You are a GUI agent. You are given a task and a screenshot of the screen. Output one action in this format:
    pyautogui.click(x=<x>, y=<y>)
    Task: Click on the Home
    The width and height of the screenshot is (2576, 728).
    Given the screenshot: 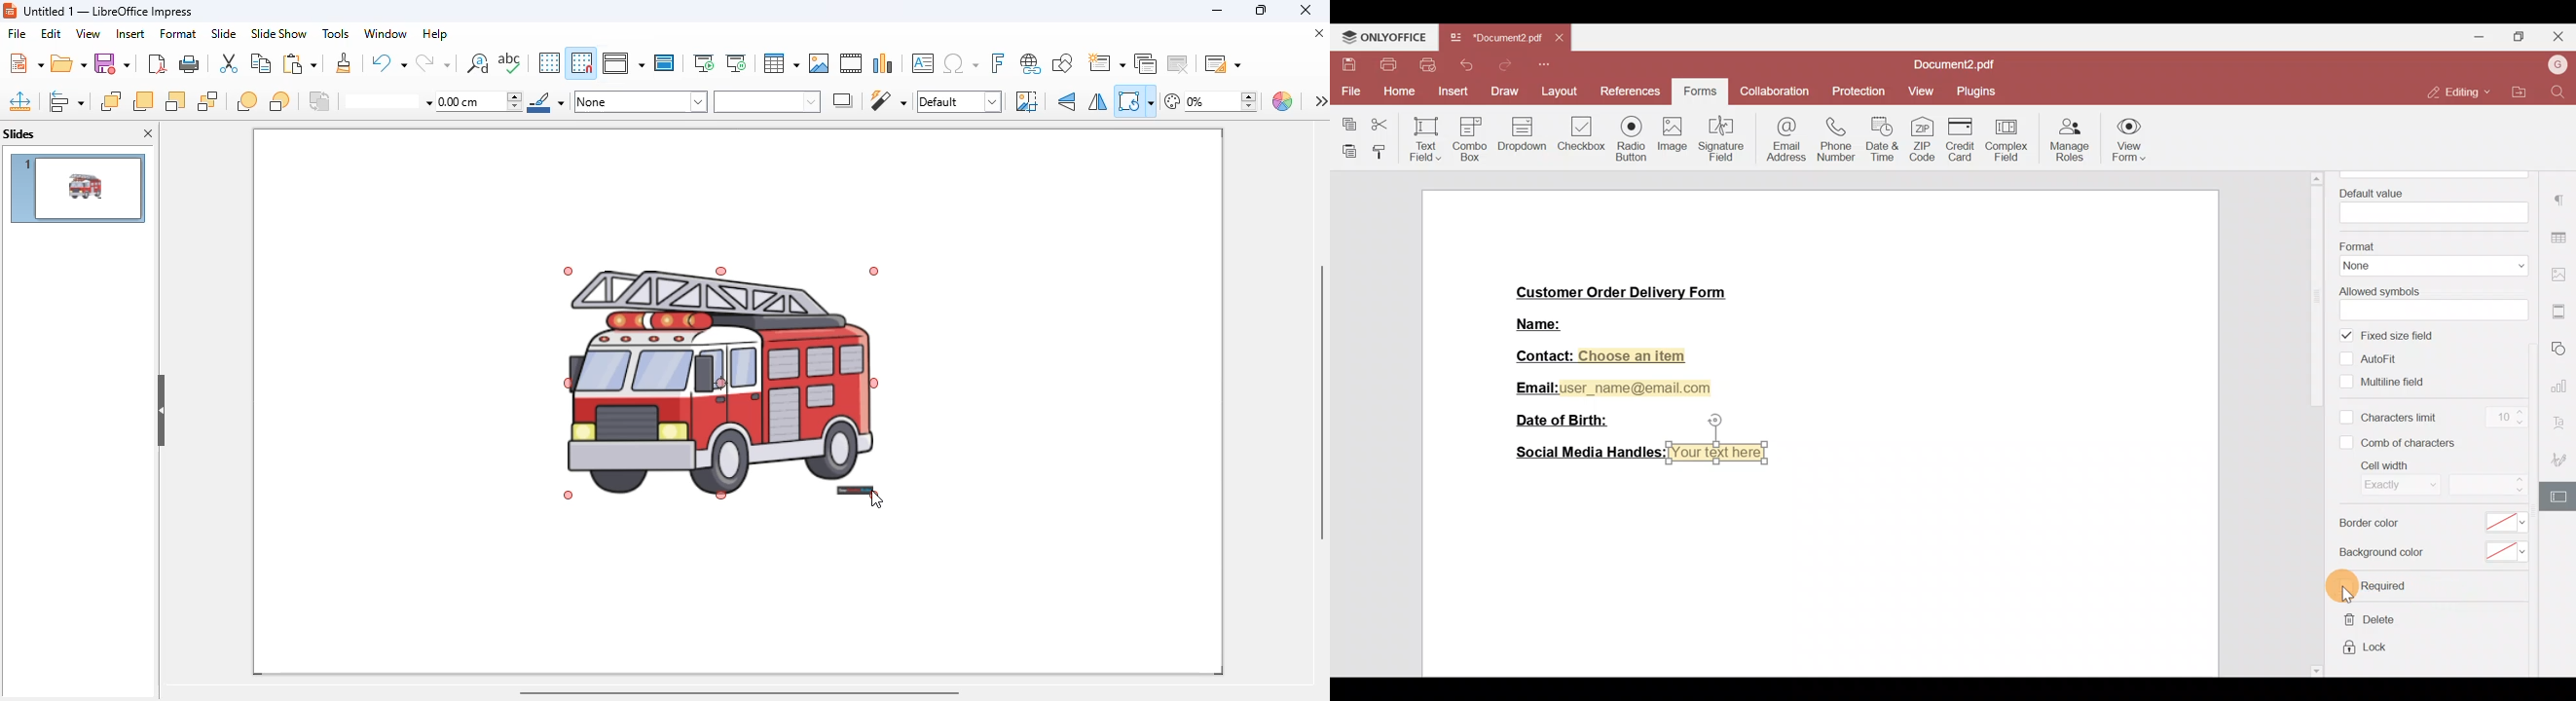 What is the action you would take?
    pyautogui.click(x=1397, y=92)
    